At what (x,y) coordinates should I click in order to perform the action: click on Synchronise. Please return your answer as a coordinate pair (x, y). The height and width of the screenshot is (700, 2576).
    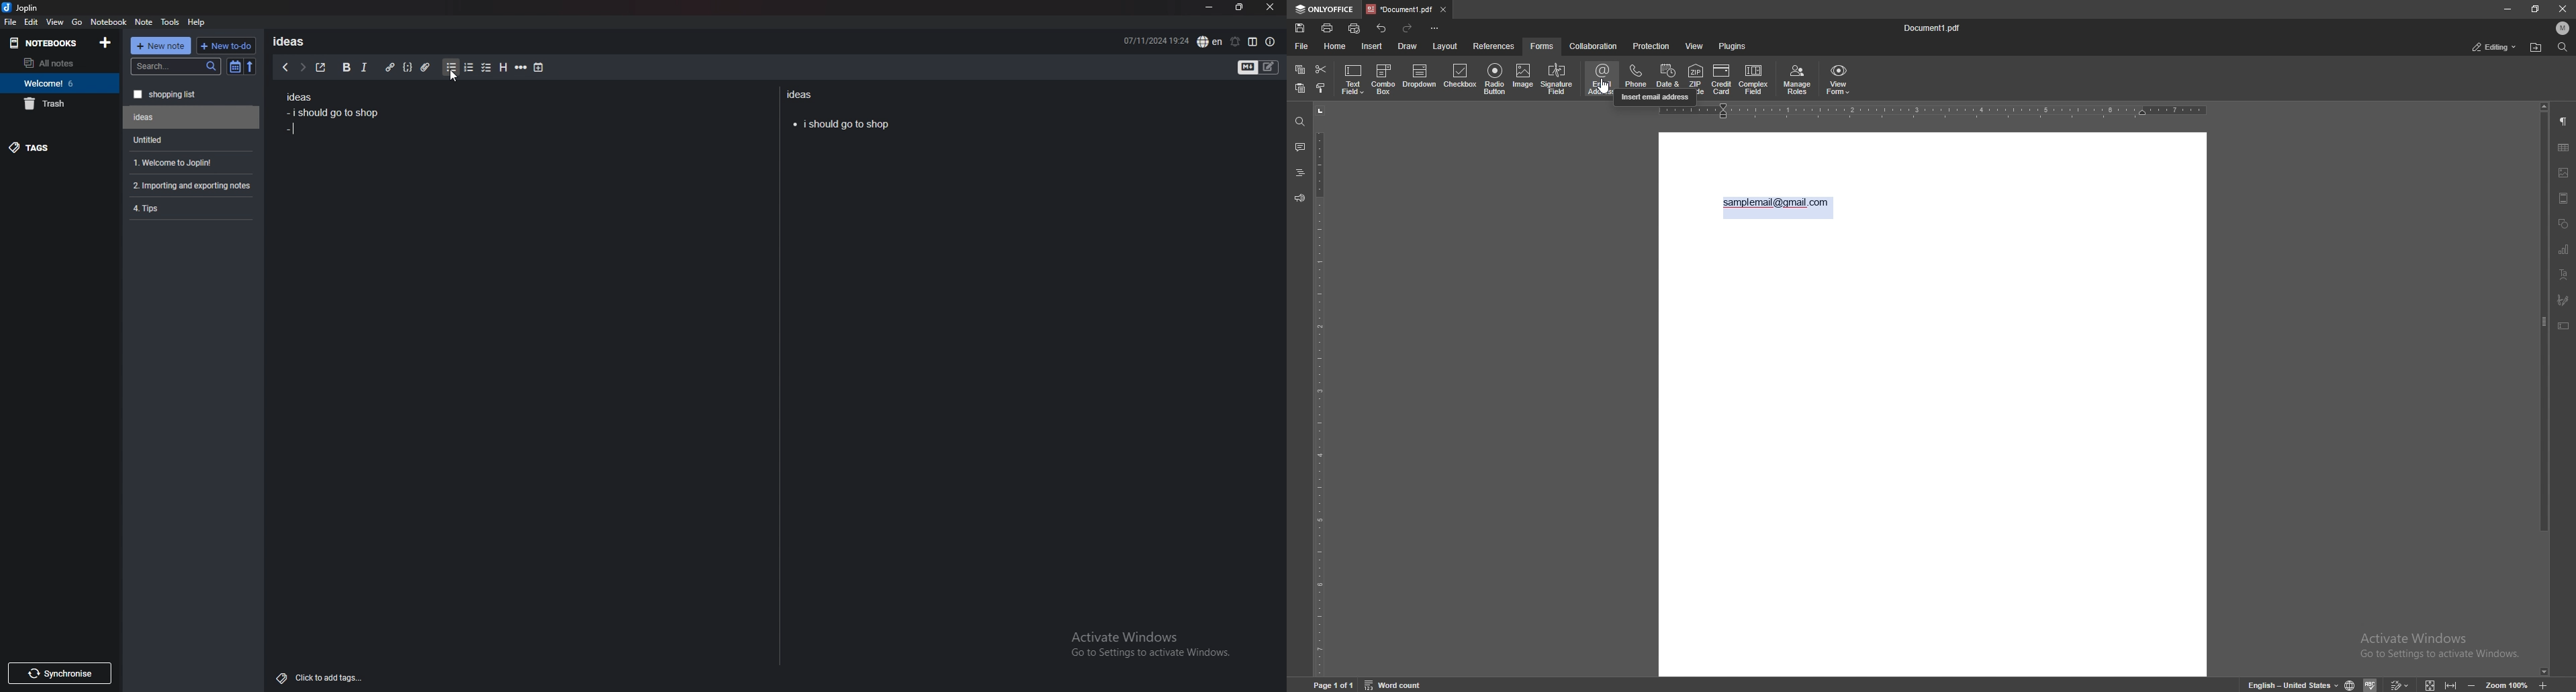
    Looking at the image, I should click on (59, 673).